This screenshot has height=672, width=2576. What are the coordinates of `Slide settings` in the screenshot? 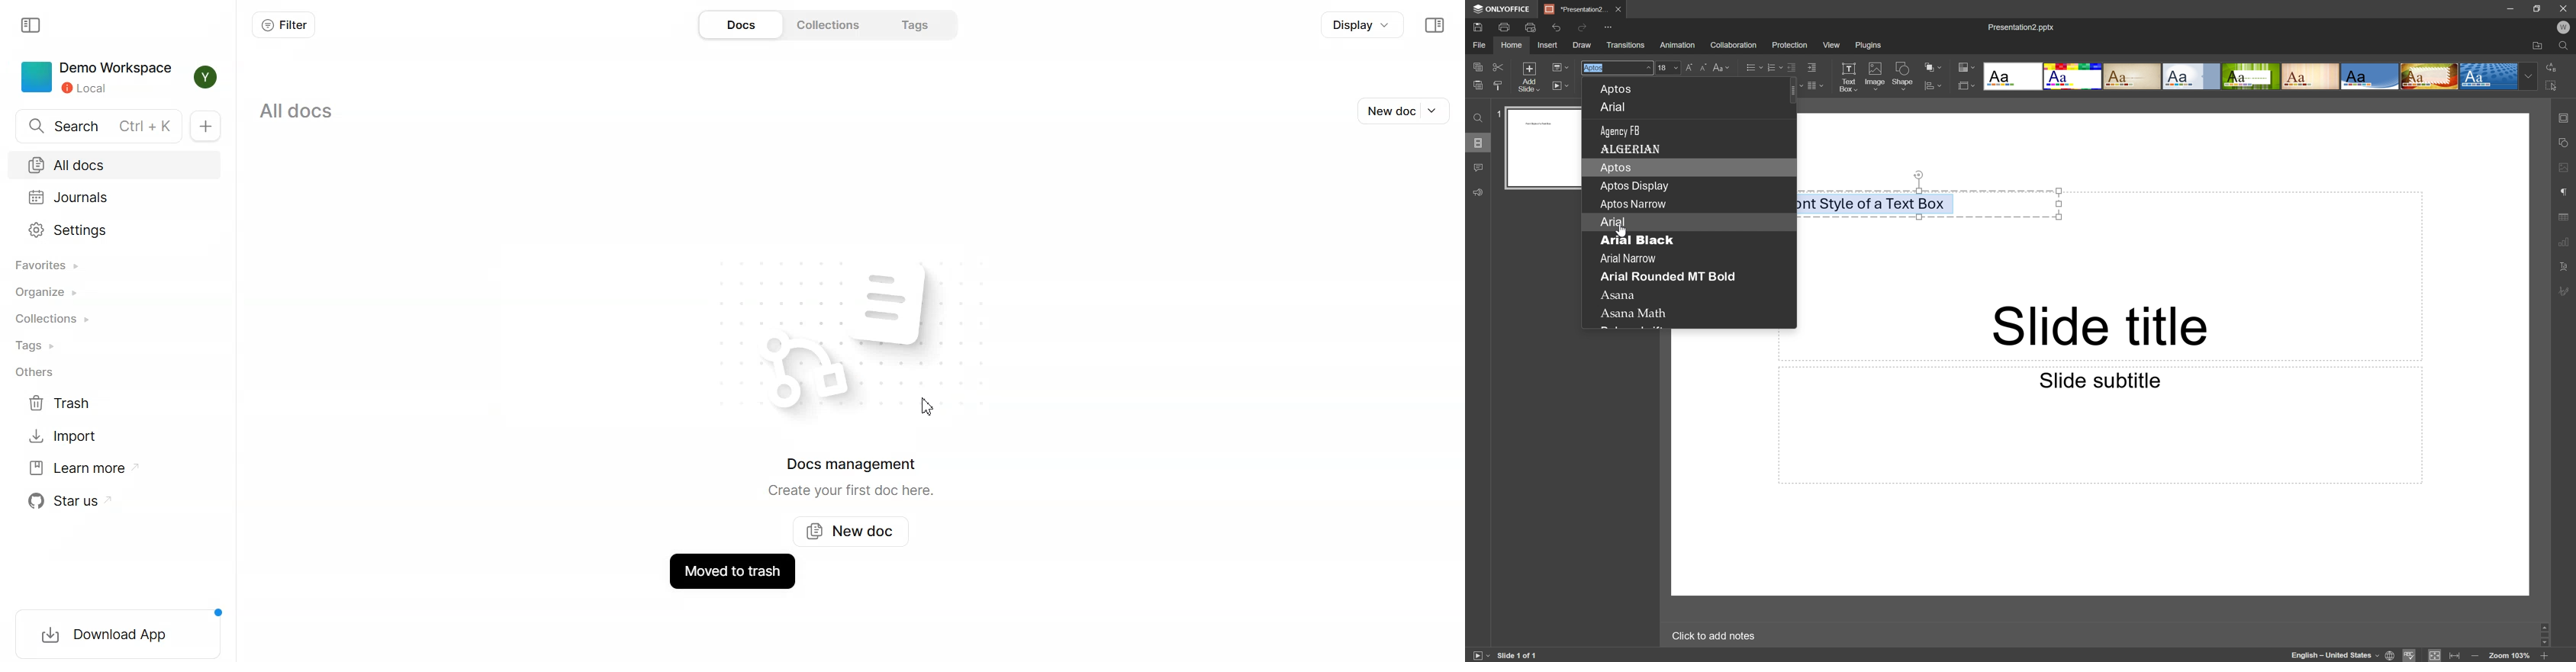 It's located at (2567, 117).